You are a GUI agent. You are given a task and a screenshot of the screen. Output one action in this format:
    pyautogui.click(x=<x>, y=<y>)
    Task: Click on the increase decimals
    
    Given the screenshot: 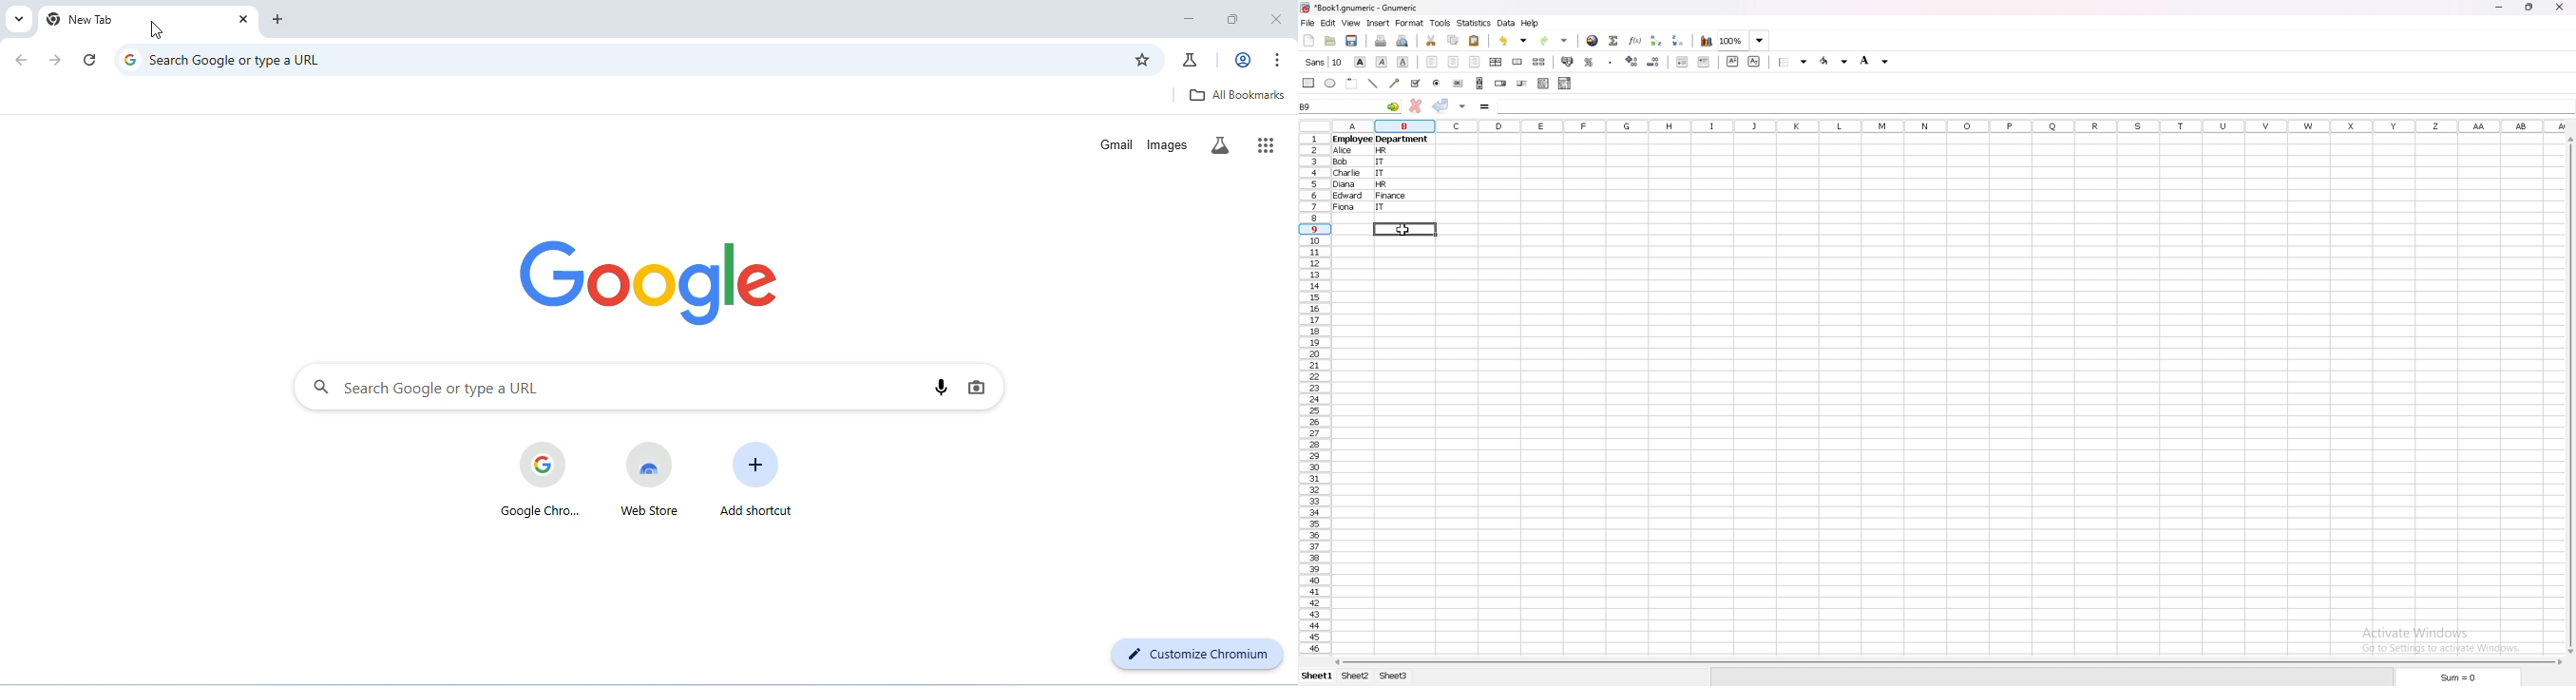 What is the action you would take?
    pyautogui.click(x=1634, y=62)
    